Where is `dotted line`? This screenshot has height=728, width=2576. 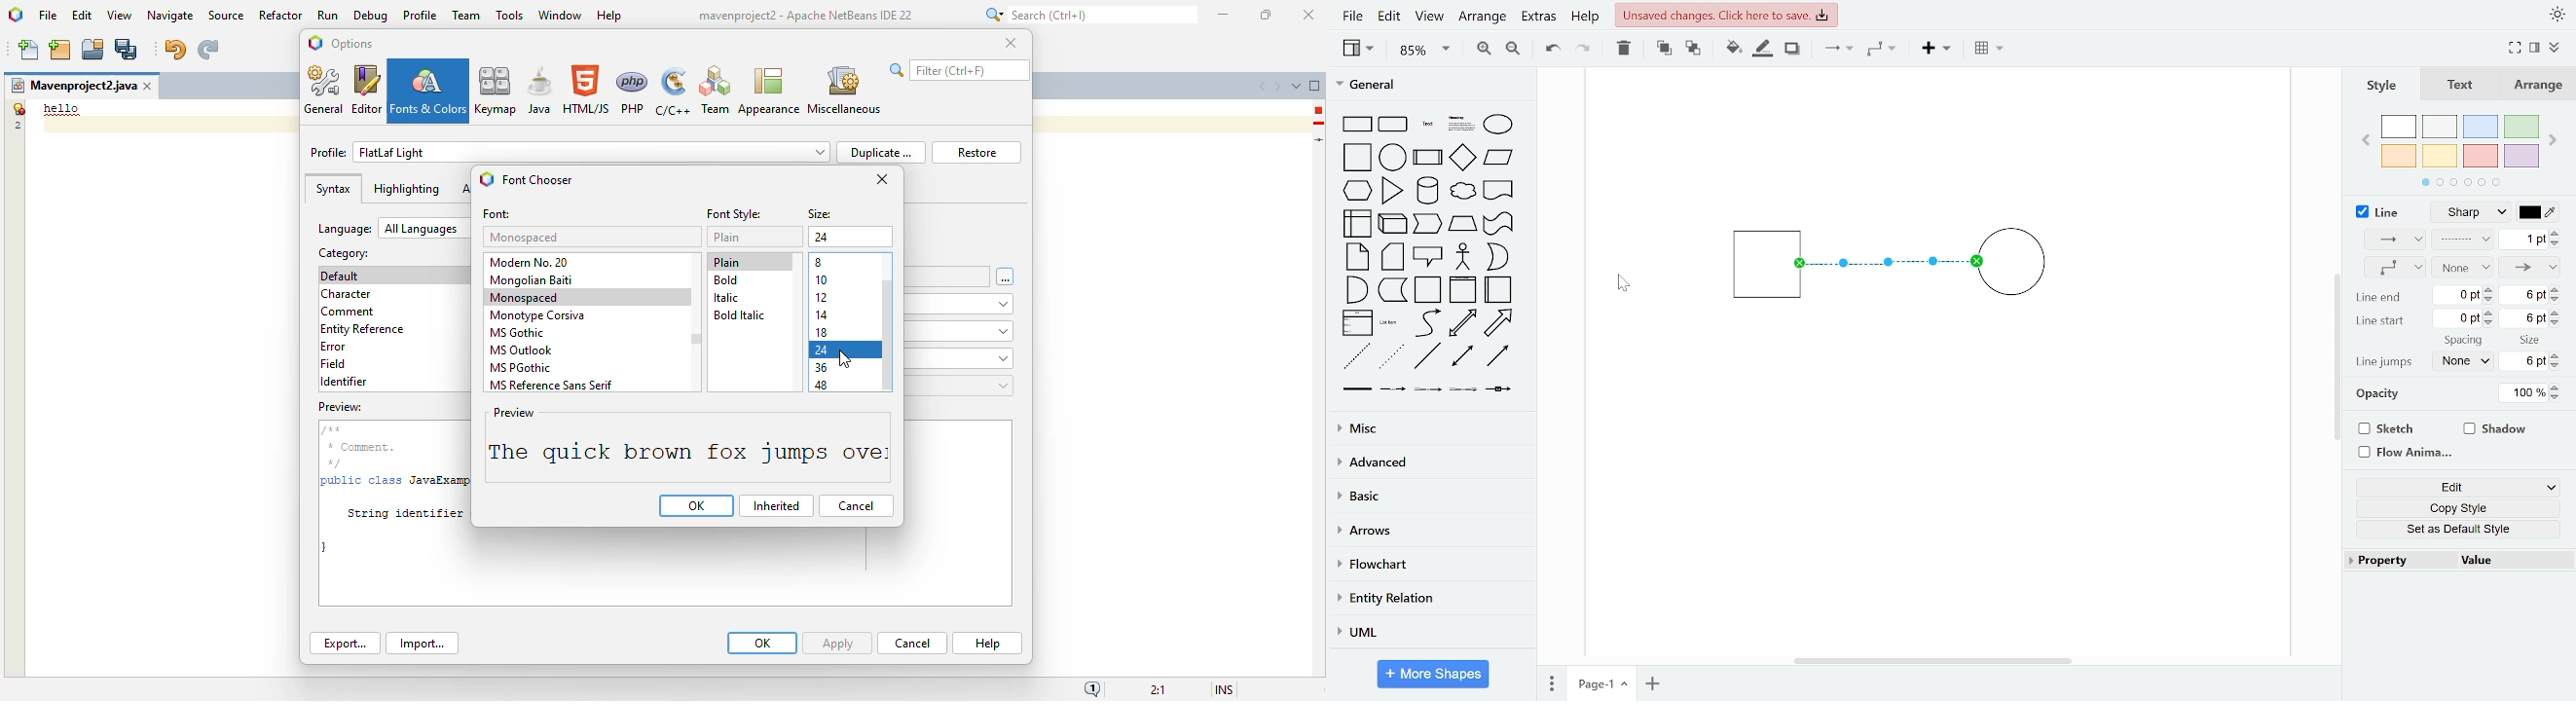
dotted line is located at coordinates (1391, 357).